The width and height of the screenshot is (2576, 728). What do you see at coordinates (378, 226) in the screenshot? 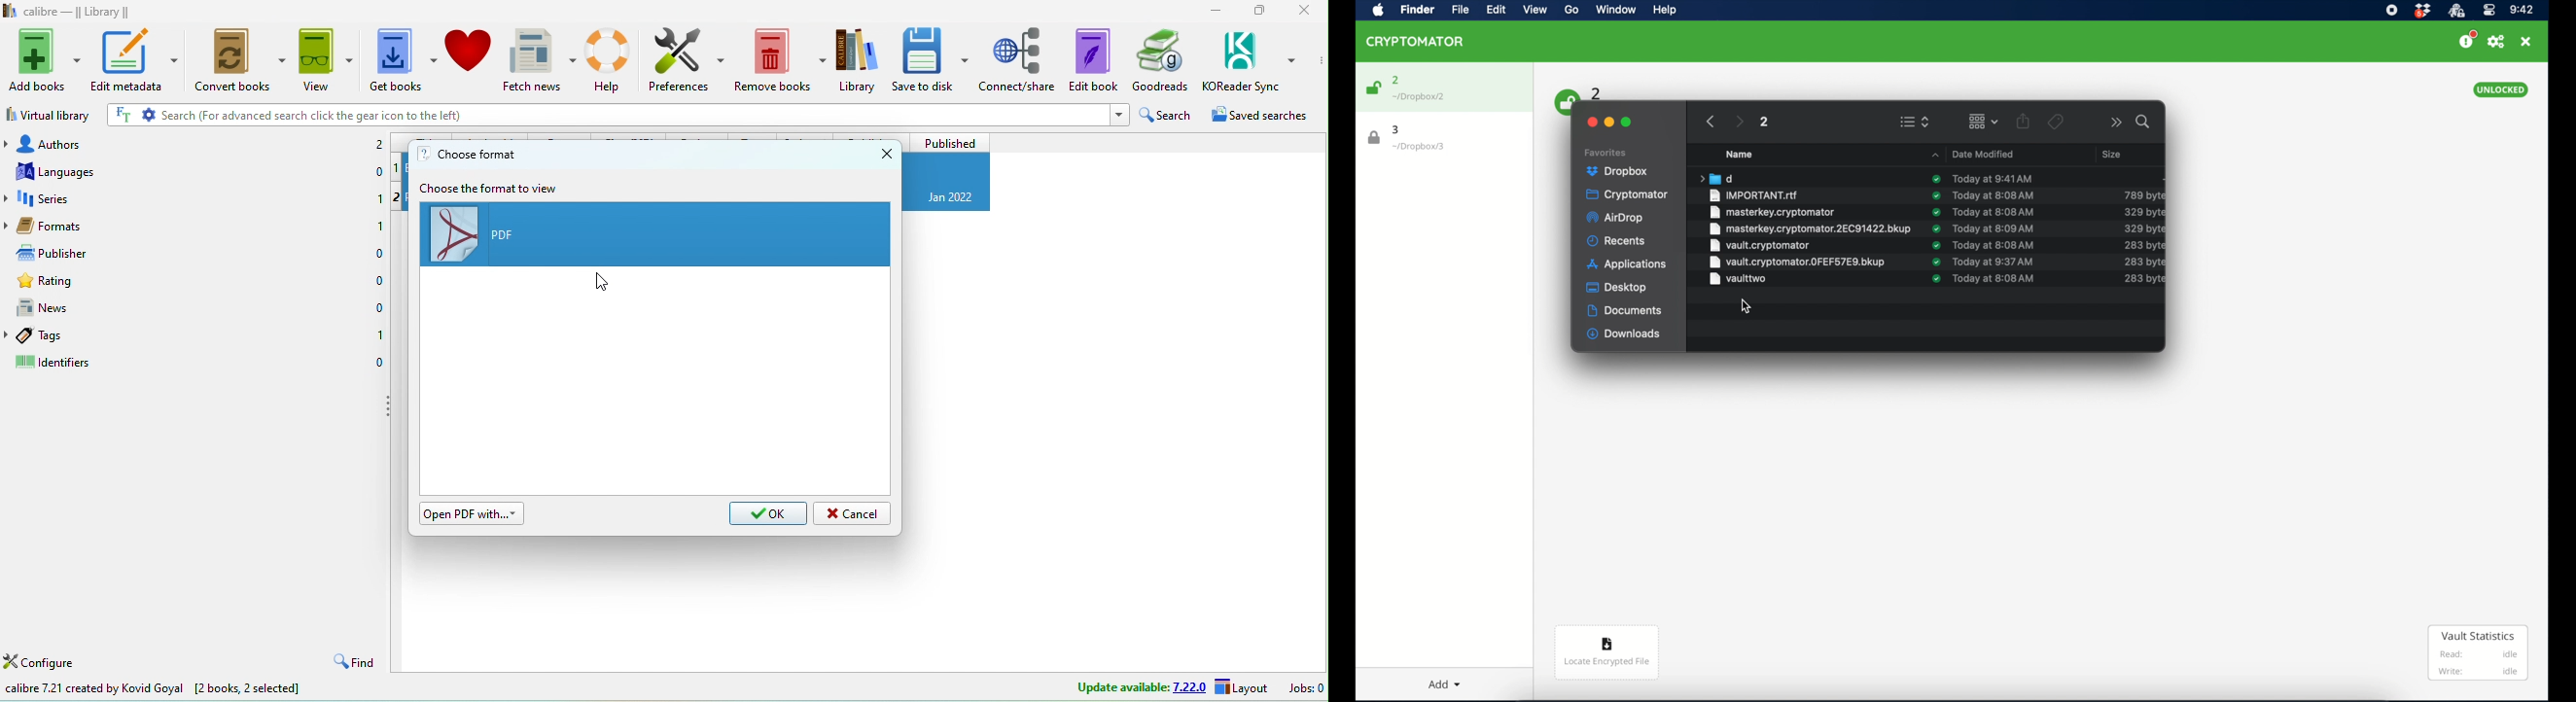
I see `1` at bounding box center [378, 226].